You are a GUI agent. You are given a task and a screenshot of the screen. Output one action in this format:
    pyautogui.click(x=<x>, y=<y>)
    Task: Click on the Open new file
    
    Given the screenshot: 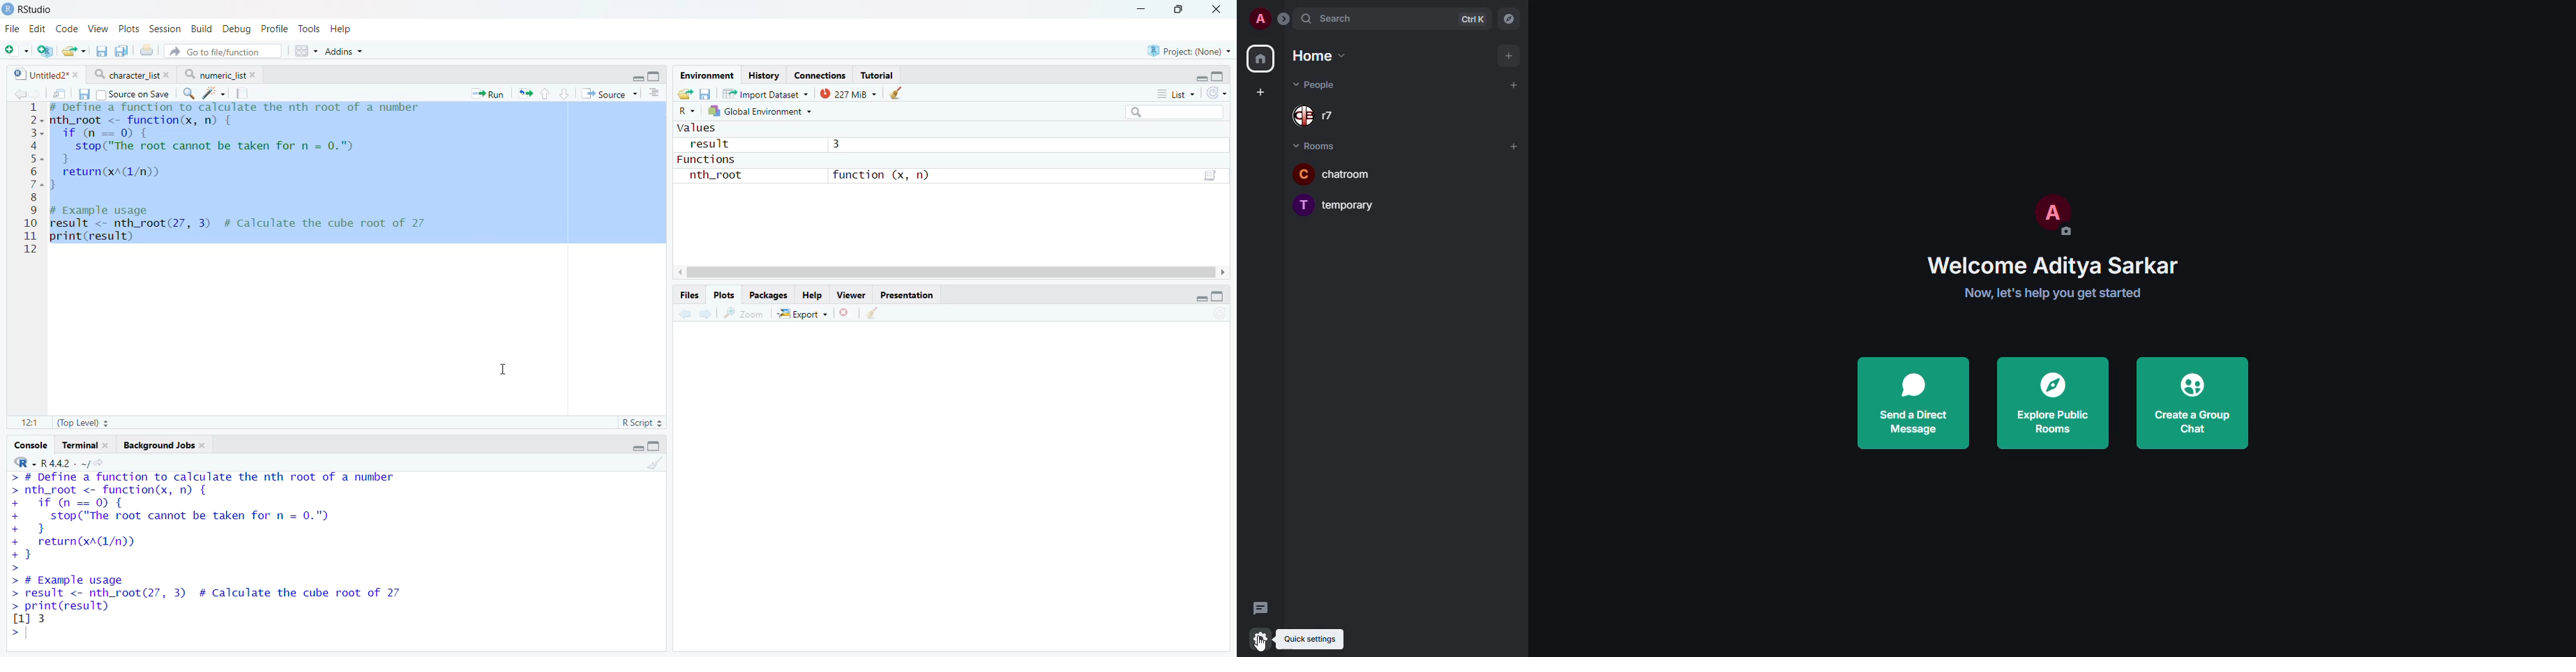 What is the action you would take?
    pyautogui.click(x=15, y=51)
    